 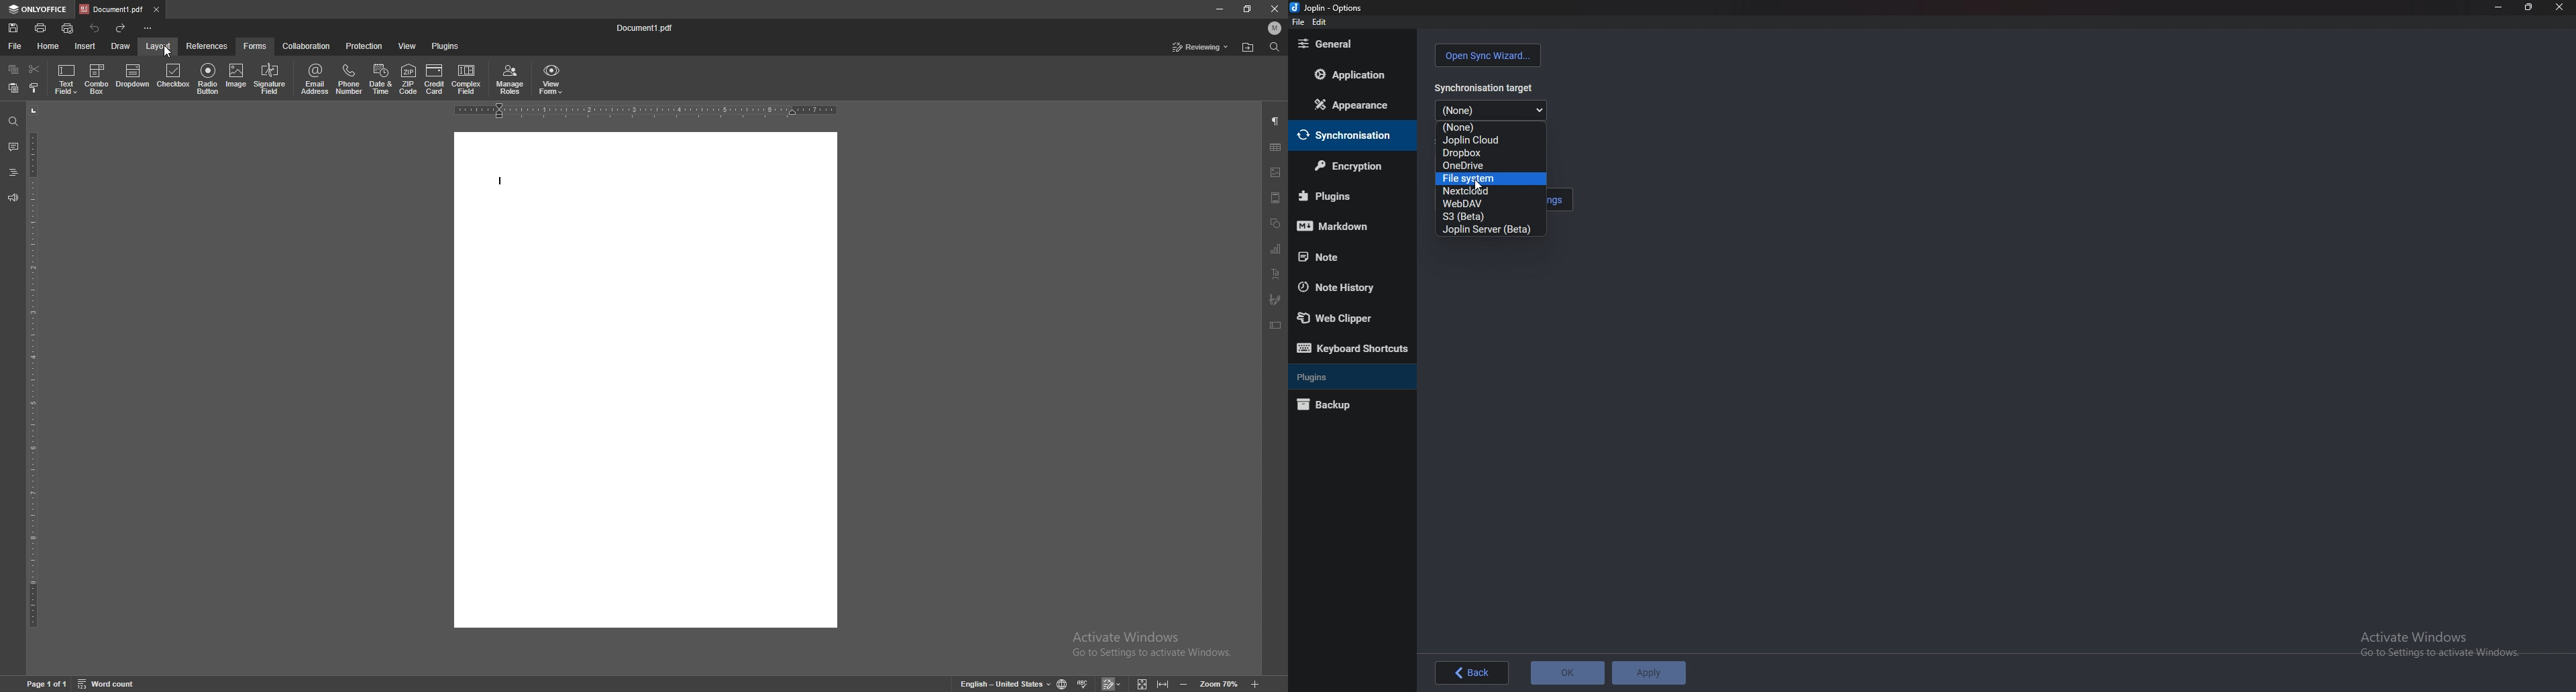 I want to click on text field, so click(x=67, y=78).